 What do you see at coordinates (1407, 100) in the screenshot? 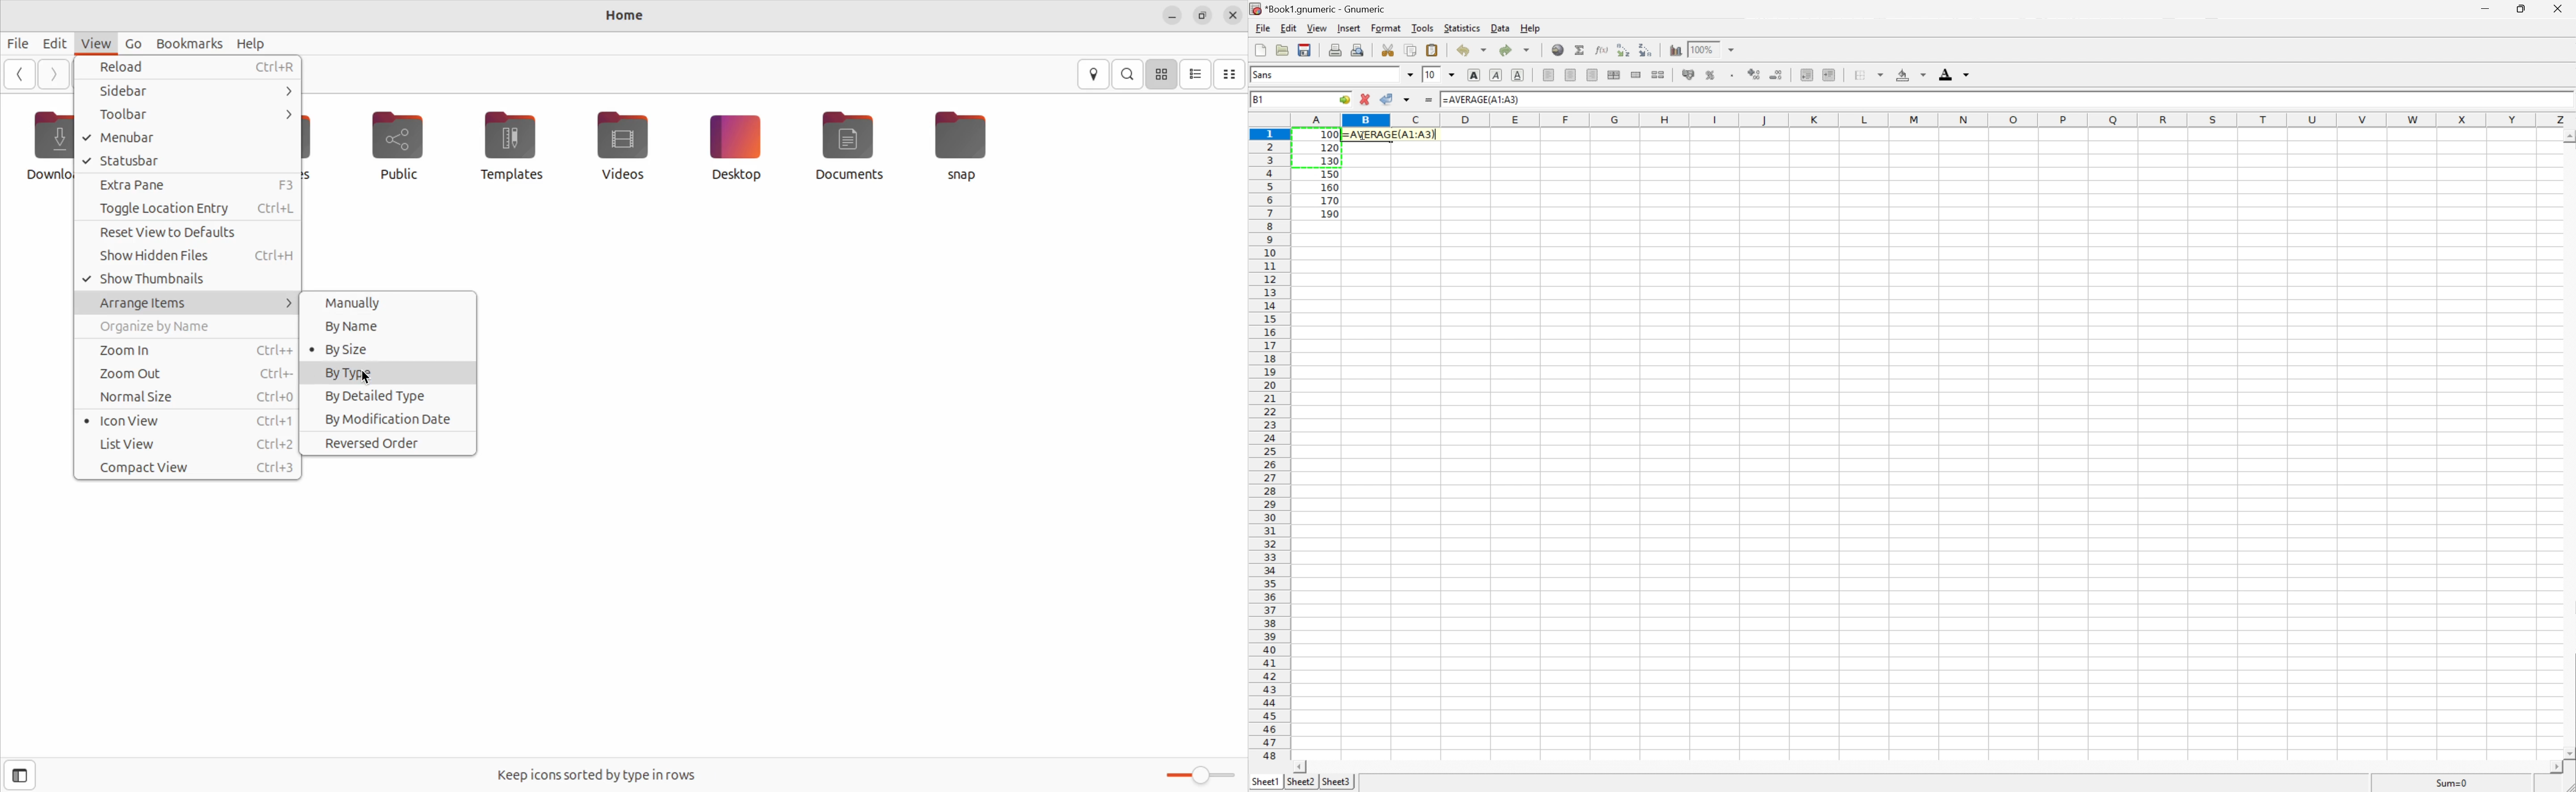
I see `Accept changes in multiple cells` at bounding box center [1407, 100].